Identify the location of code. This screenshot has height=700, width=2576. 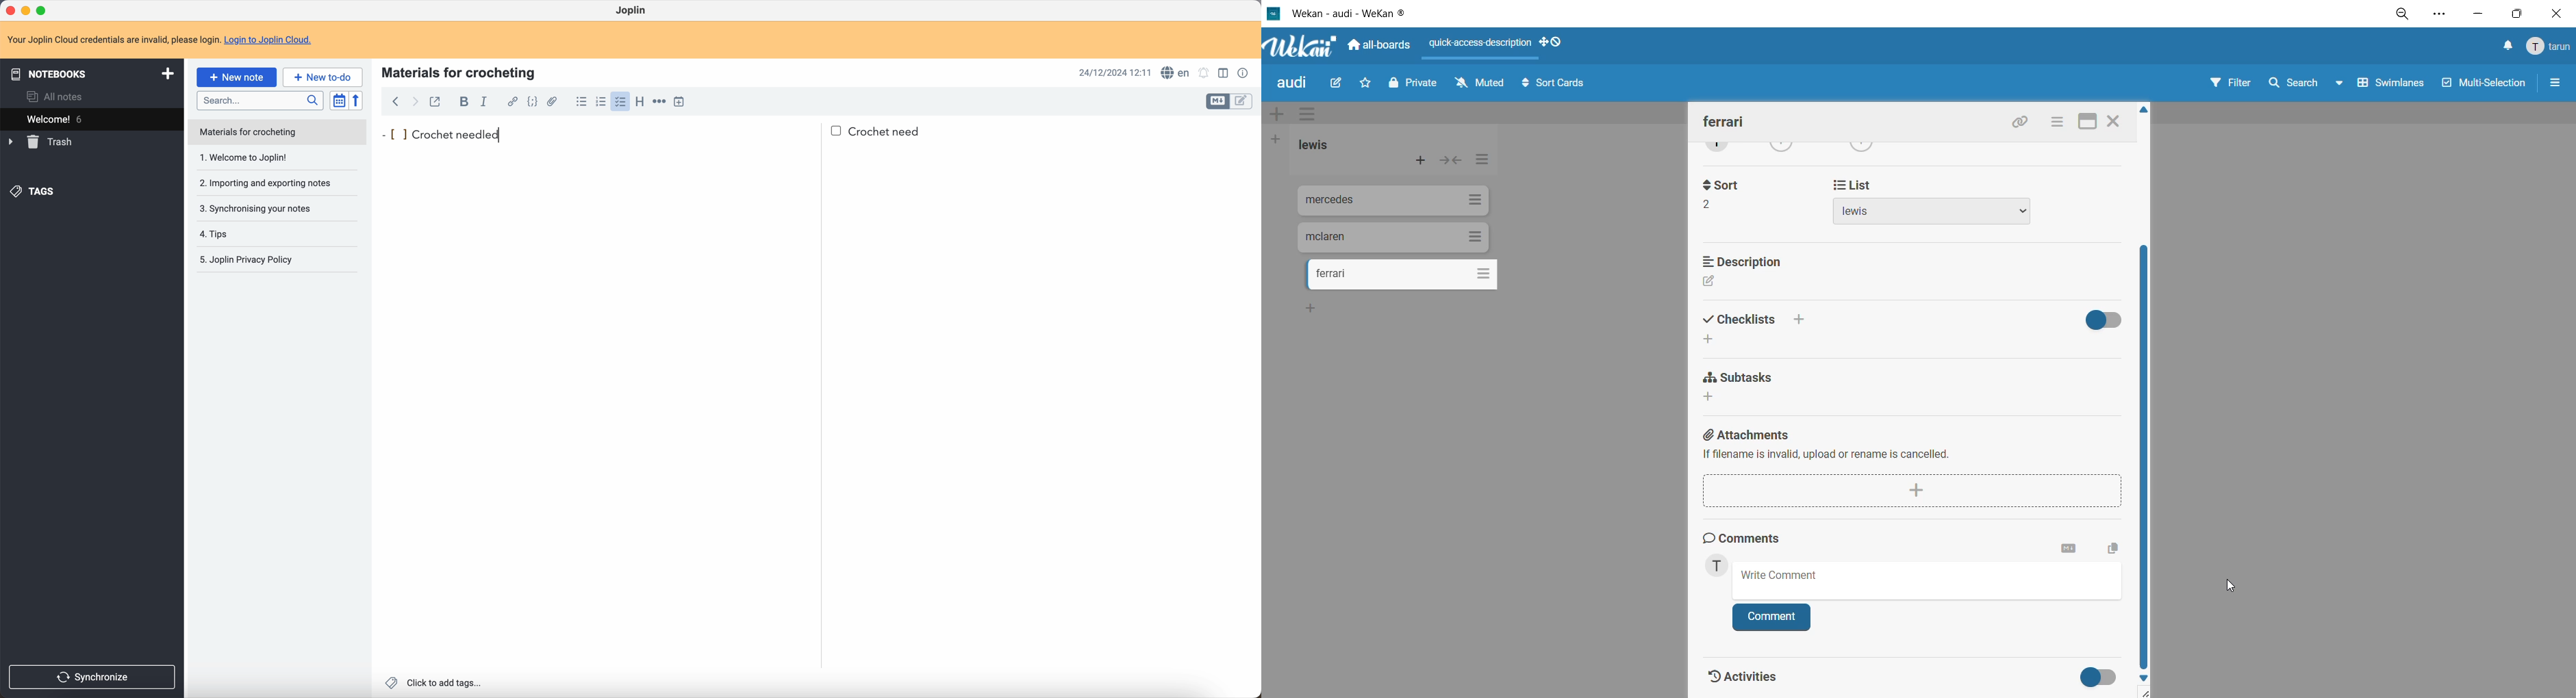
(534, 102).